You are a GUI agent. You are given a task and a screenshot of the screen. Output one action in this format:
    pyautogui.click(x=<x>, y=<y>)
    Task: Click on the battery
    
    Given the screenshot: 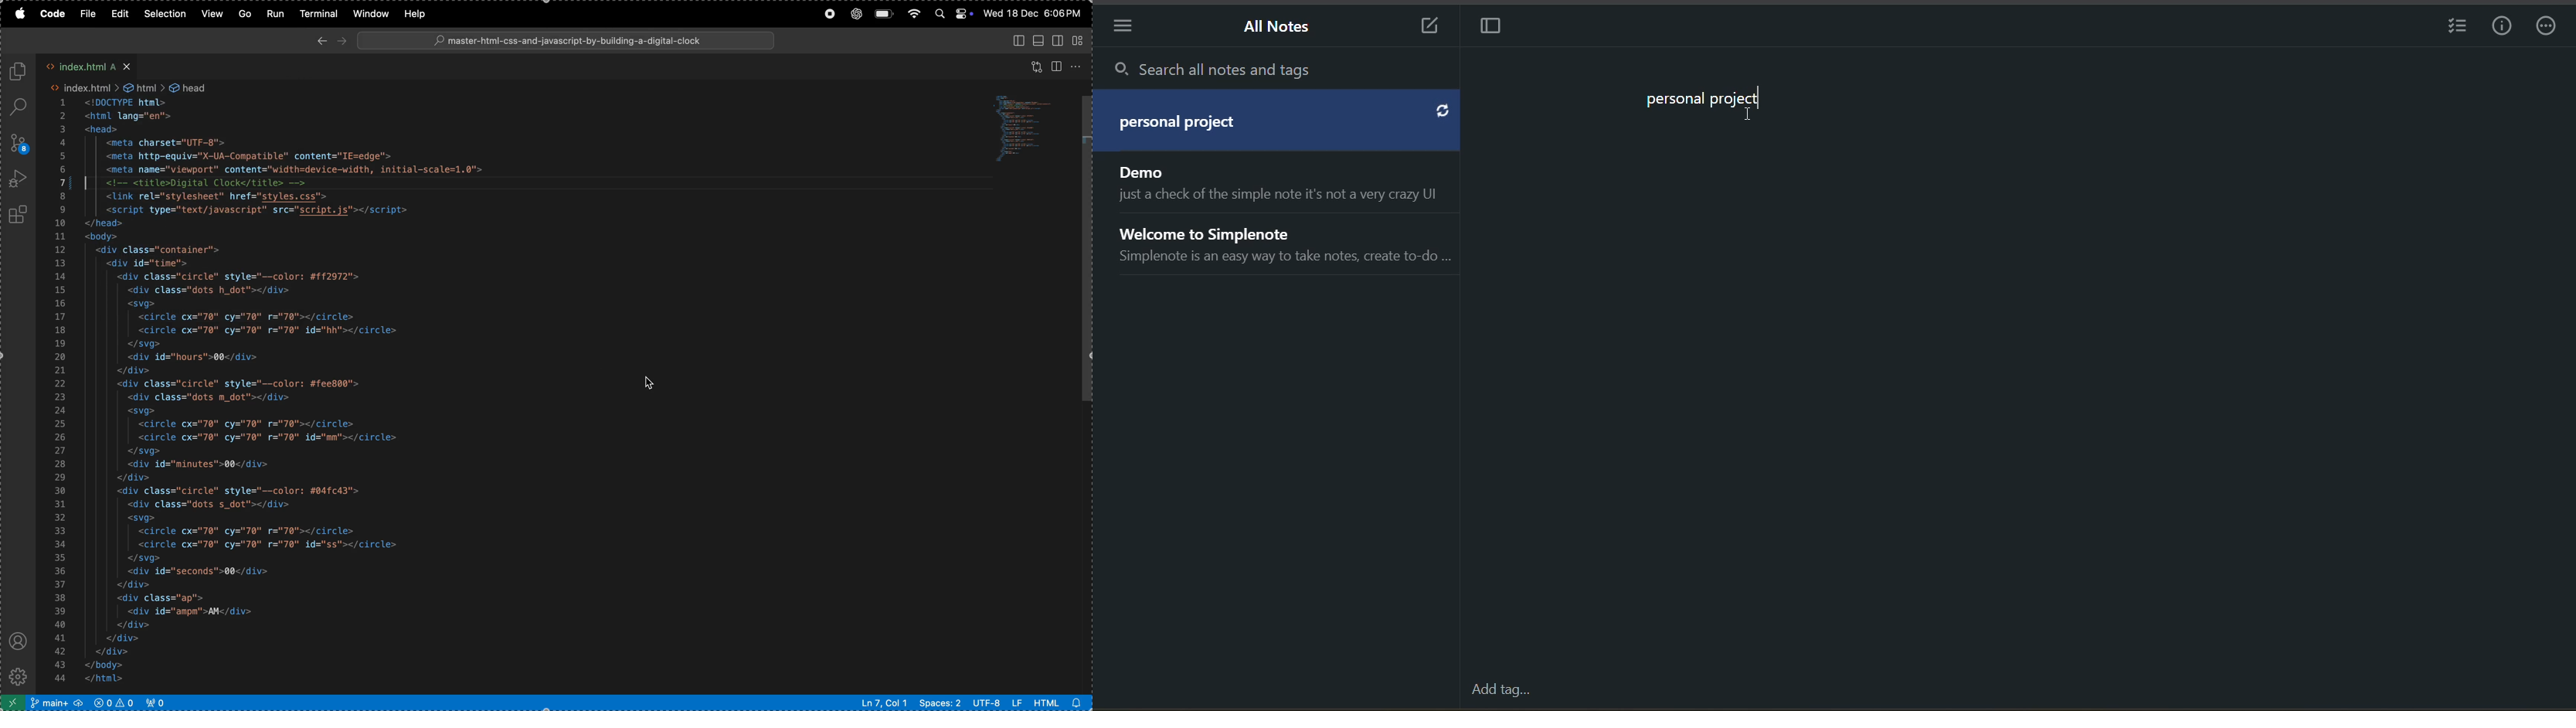 What is the action you would take?
    pyautogui.click(x=884, y=14)
    